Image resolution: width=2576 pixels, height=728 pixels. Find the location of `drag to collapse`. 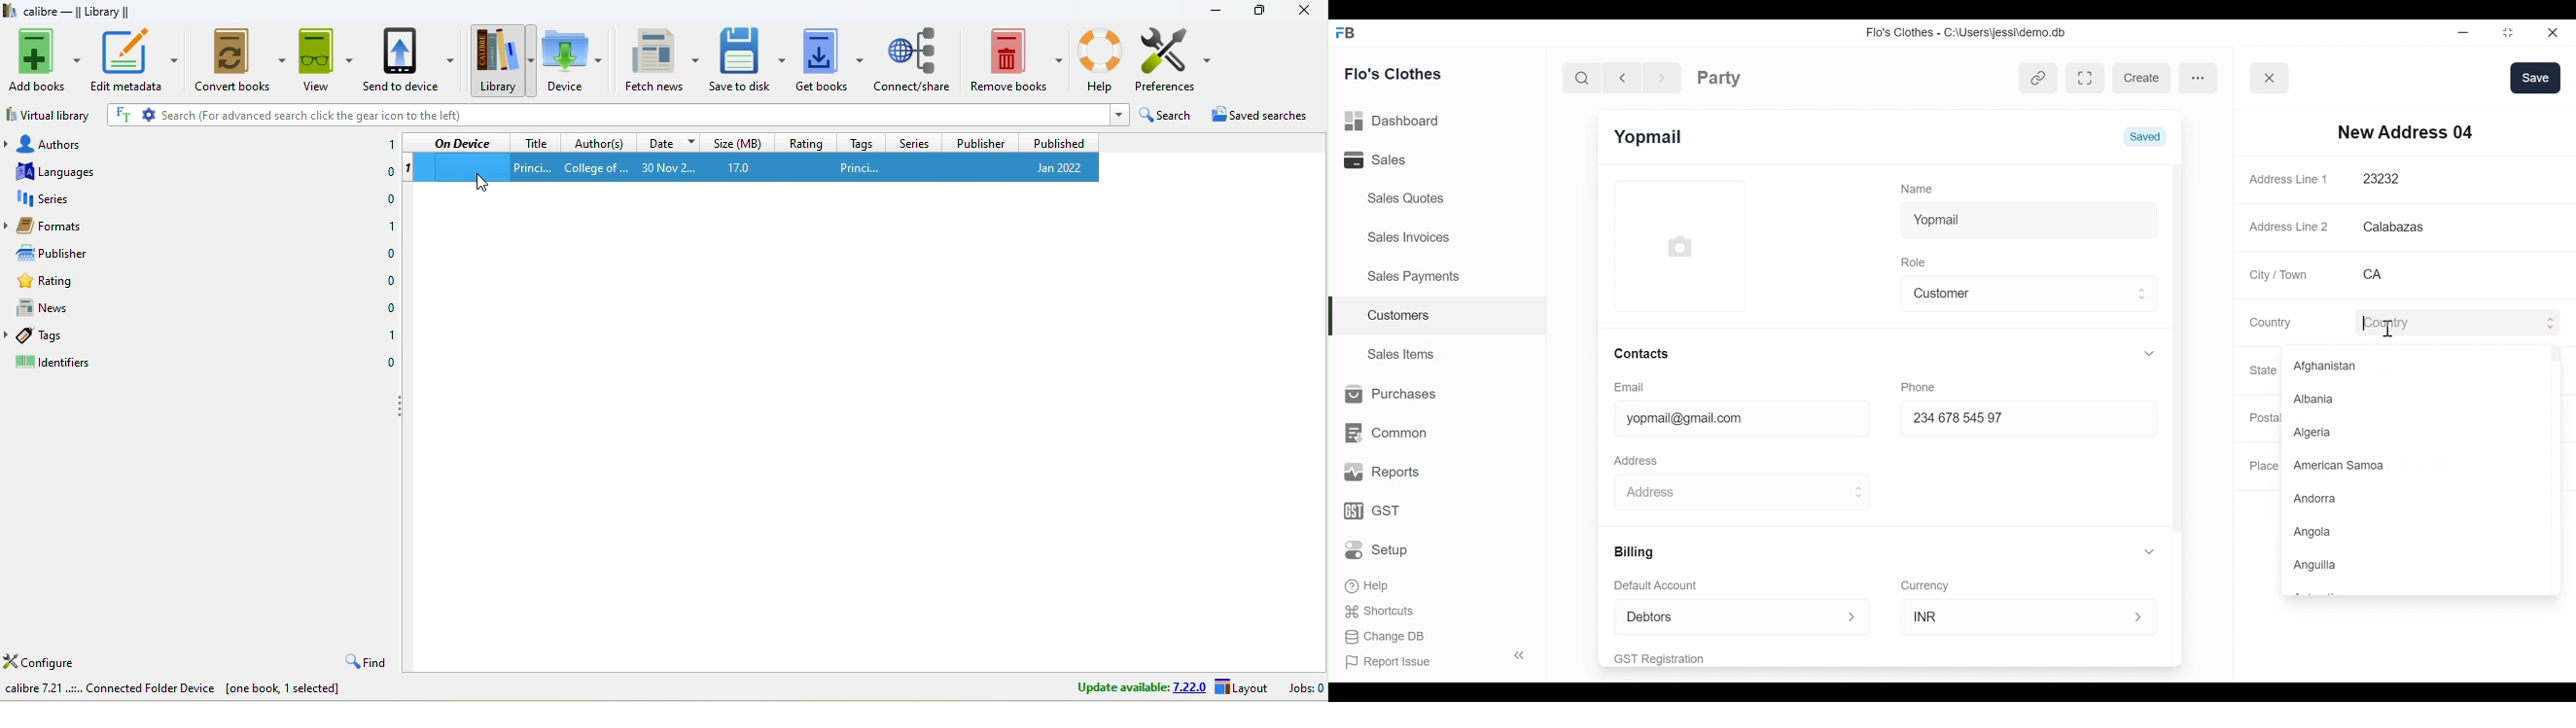

drag to collapse is located at coordinates (403, 408).